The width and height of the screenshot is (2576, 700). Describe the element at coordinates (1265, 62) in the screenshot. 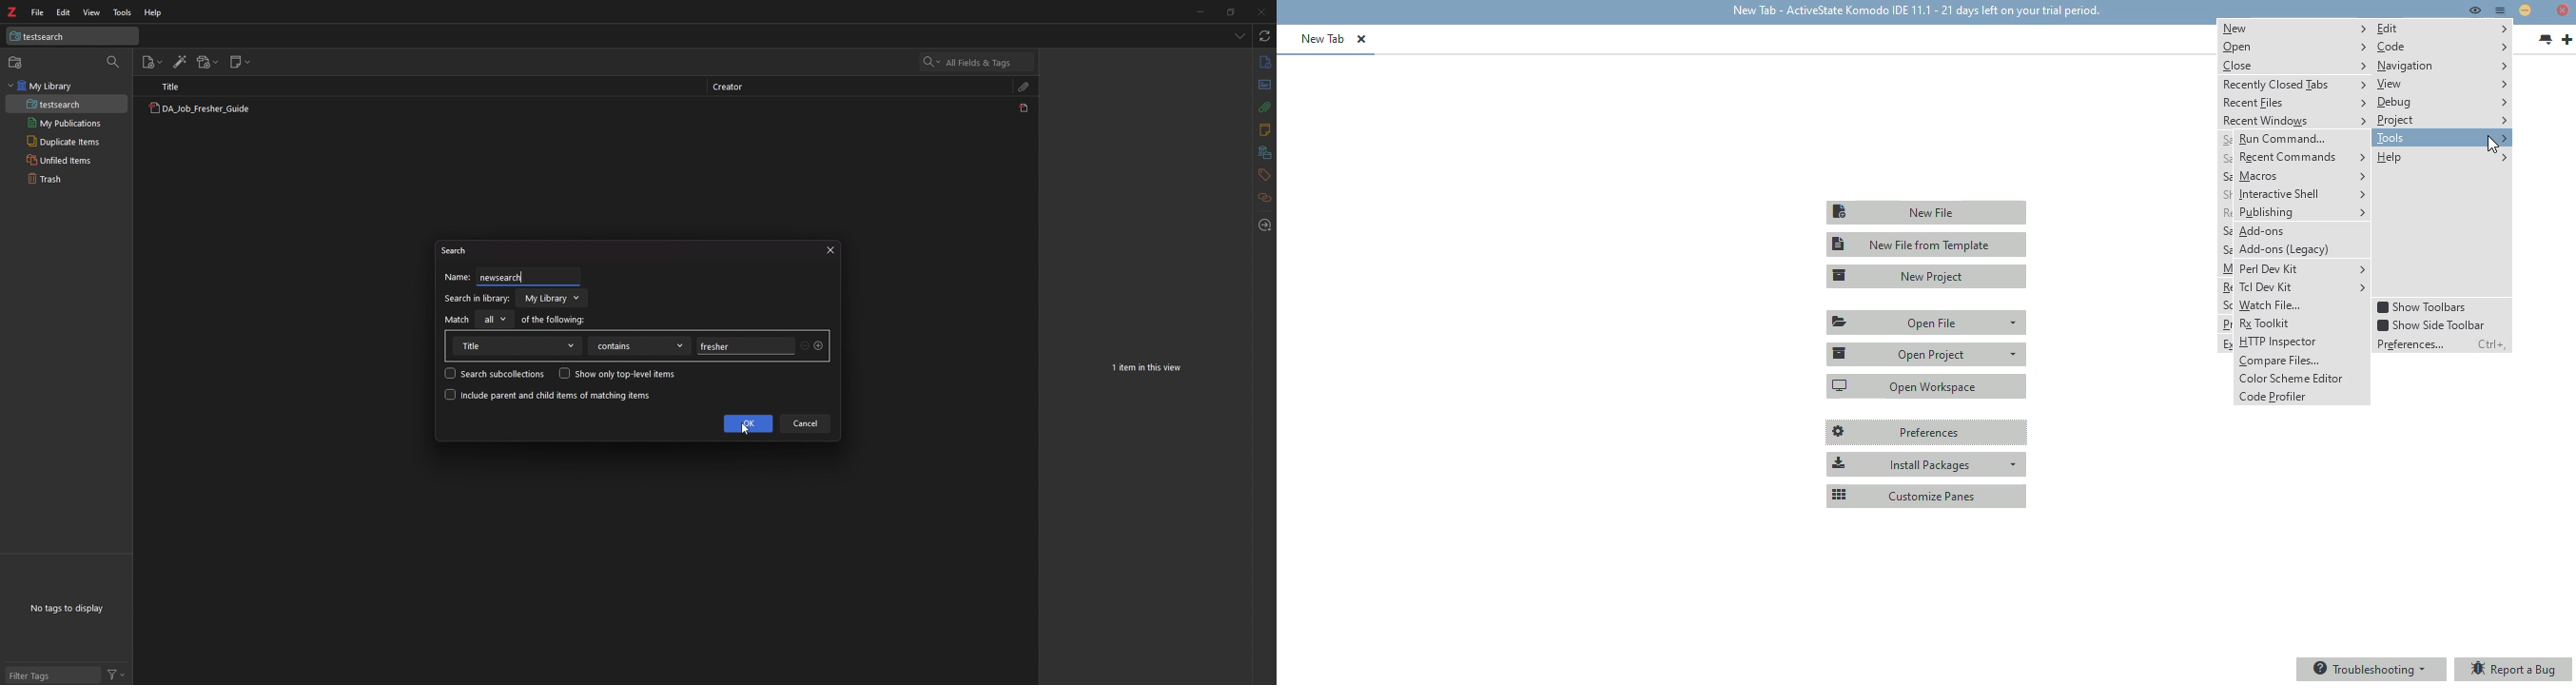

I see `info` at that location.